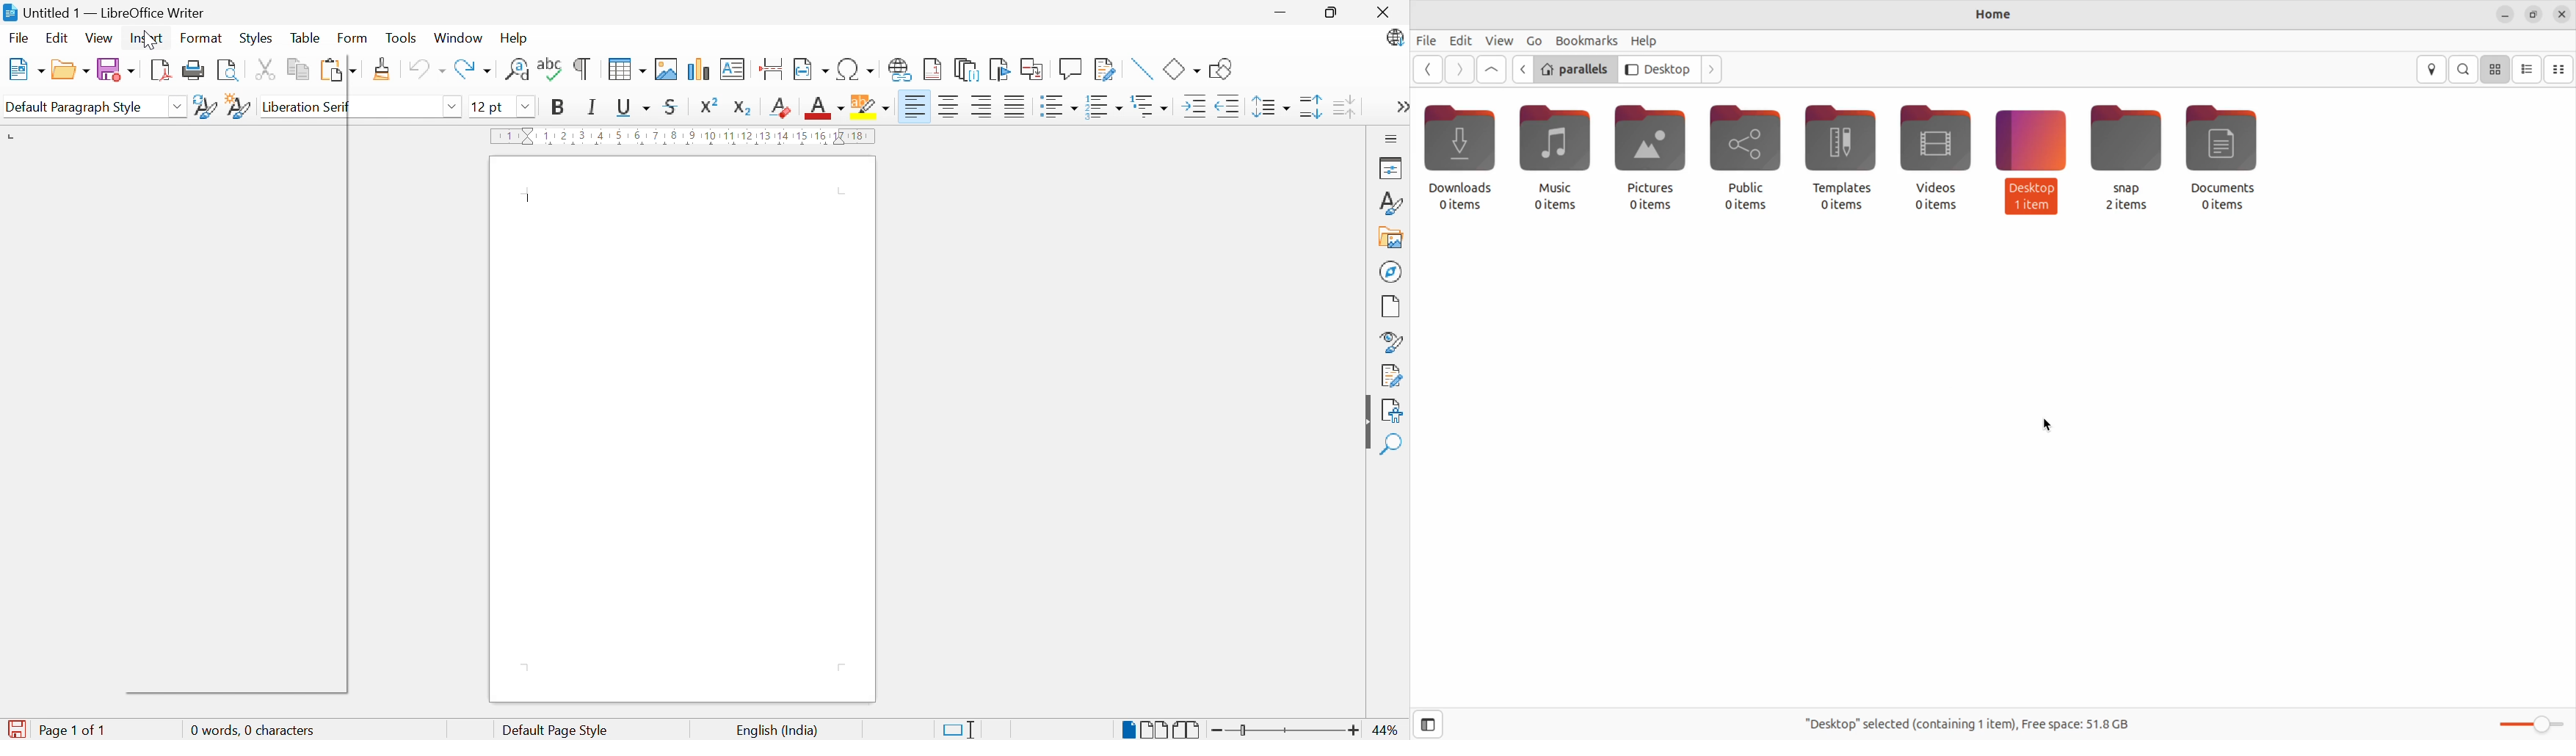 Image resolution: width=2576 pixels, height=756 pixels. Describe the element at coordinates (700, 69) in the screenshot. I see `Insert chart` at that location.